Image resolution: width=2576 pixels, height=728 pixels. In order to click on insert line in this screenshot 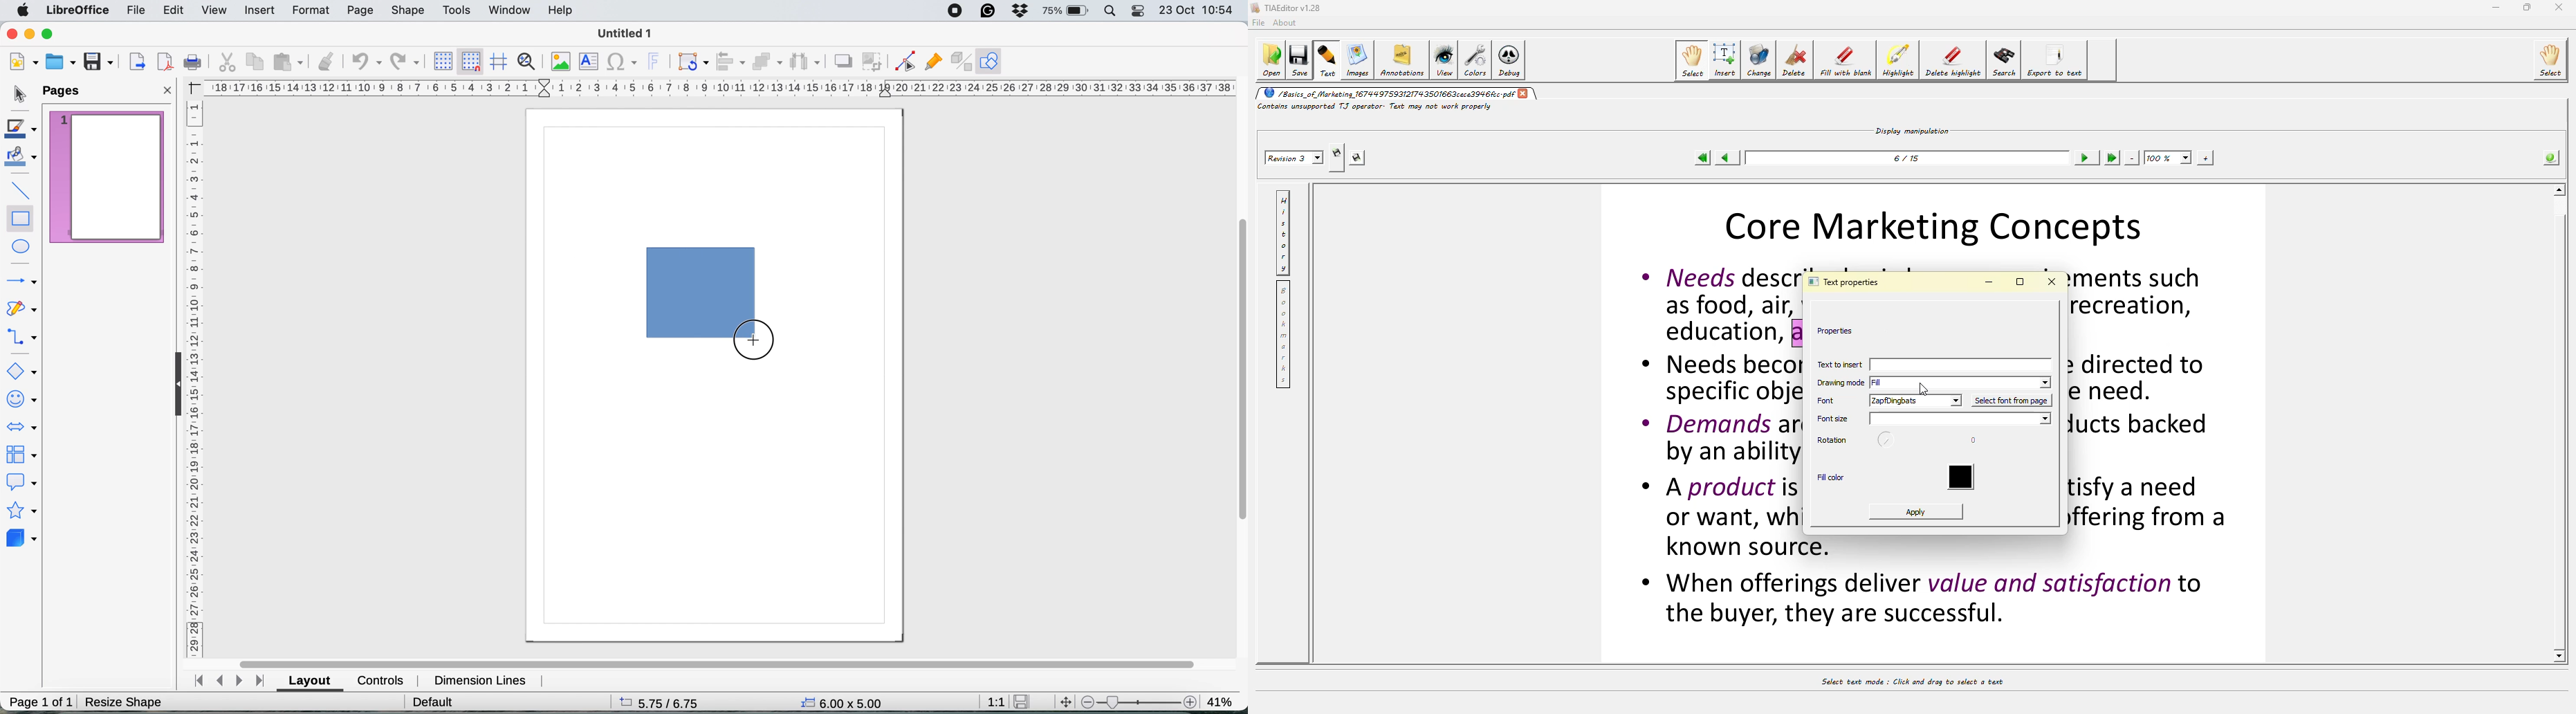, I will do `click(18, 189)`.